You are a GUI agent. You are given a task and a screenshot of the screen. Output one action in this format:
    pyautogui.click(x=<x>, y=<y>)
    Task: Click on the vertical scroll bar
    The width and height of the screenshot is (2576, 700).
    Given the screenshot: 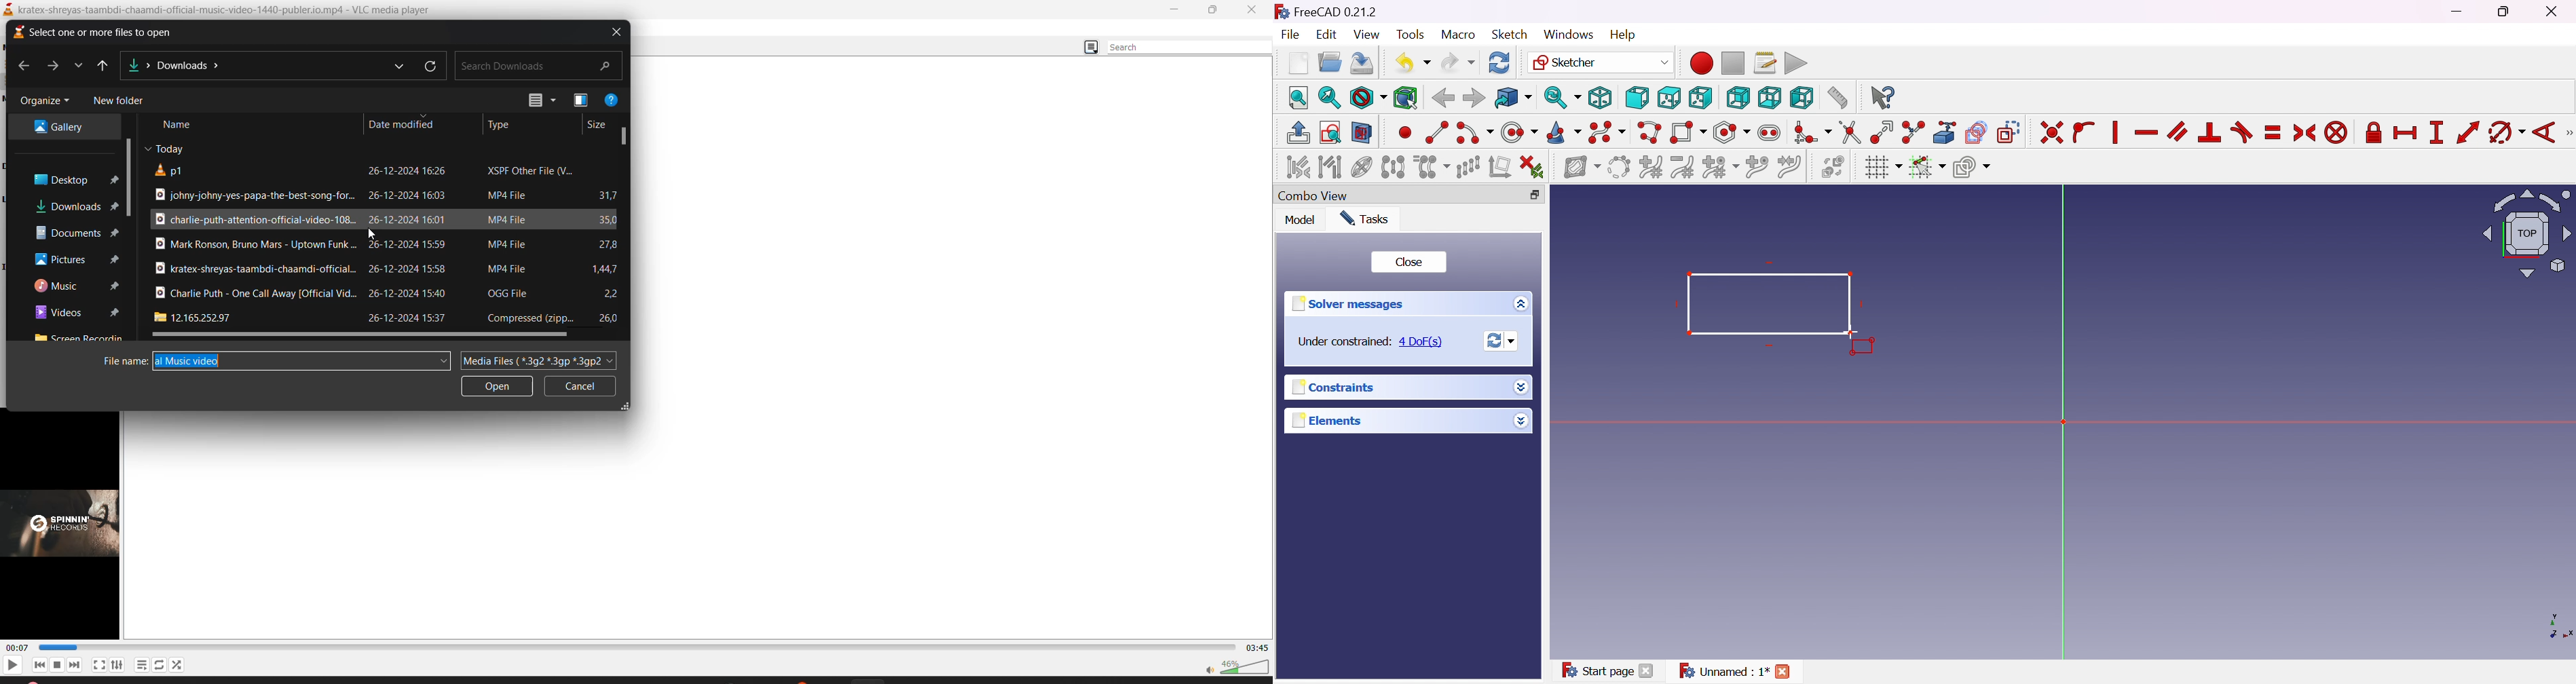 What is the action you would take?
    pyautogui.click(x=624, y=146)
    